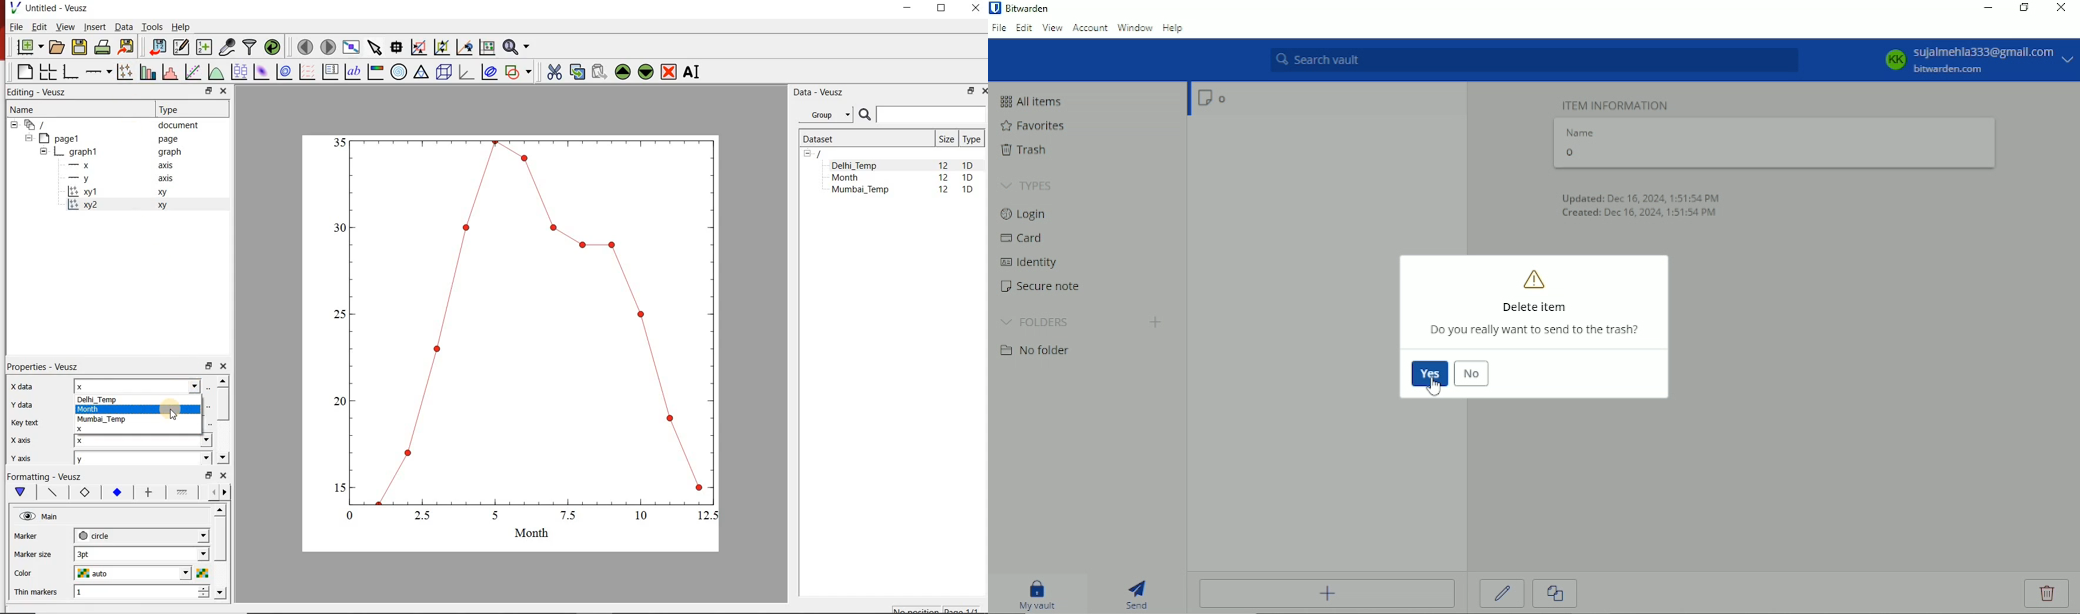 The width and height of the screenshot is (2100, 616). I want to click on plot a 2d dataset as an image, so click(262, 72).